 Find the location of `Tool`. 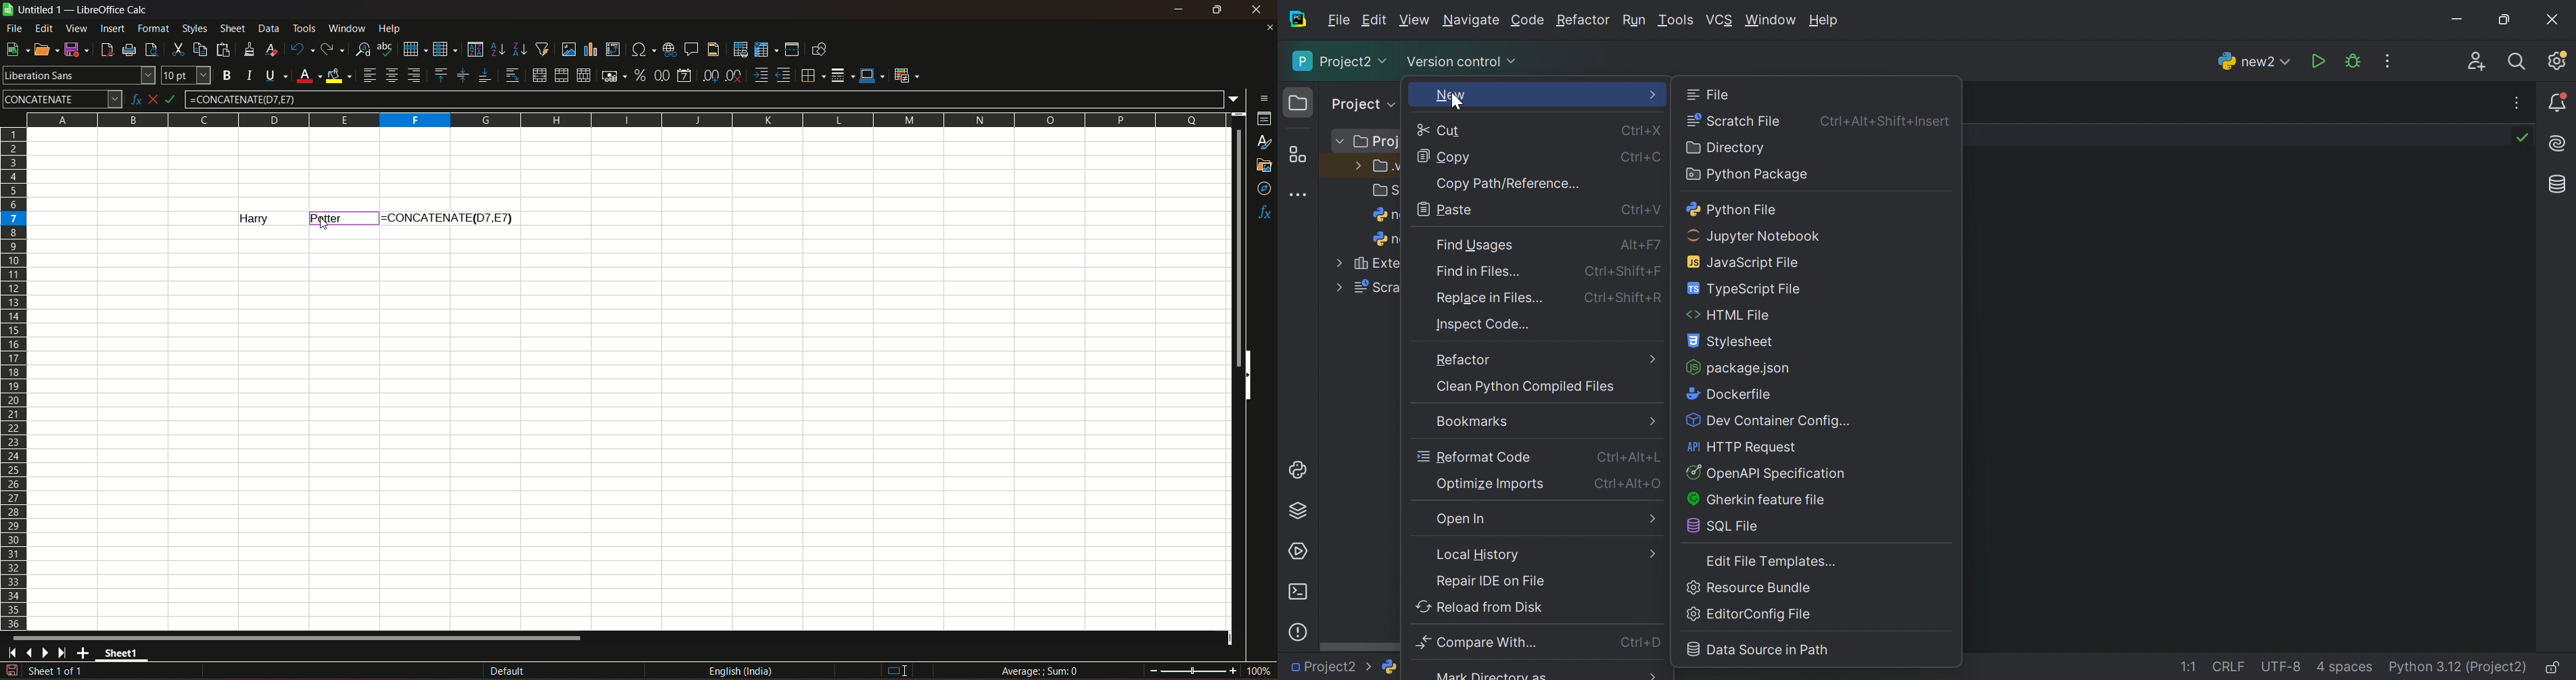

Tool is located at coordinates (1676, 22).